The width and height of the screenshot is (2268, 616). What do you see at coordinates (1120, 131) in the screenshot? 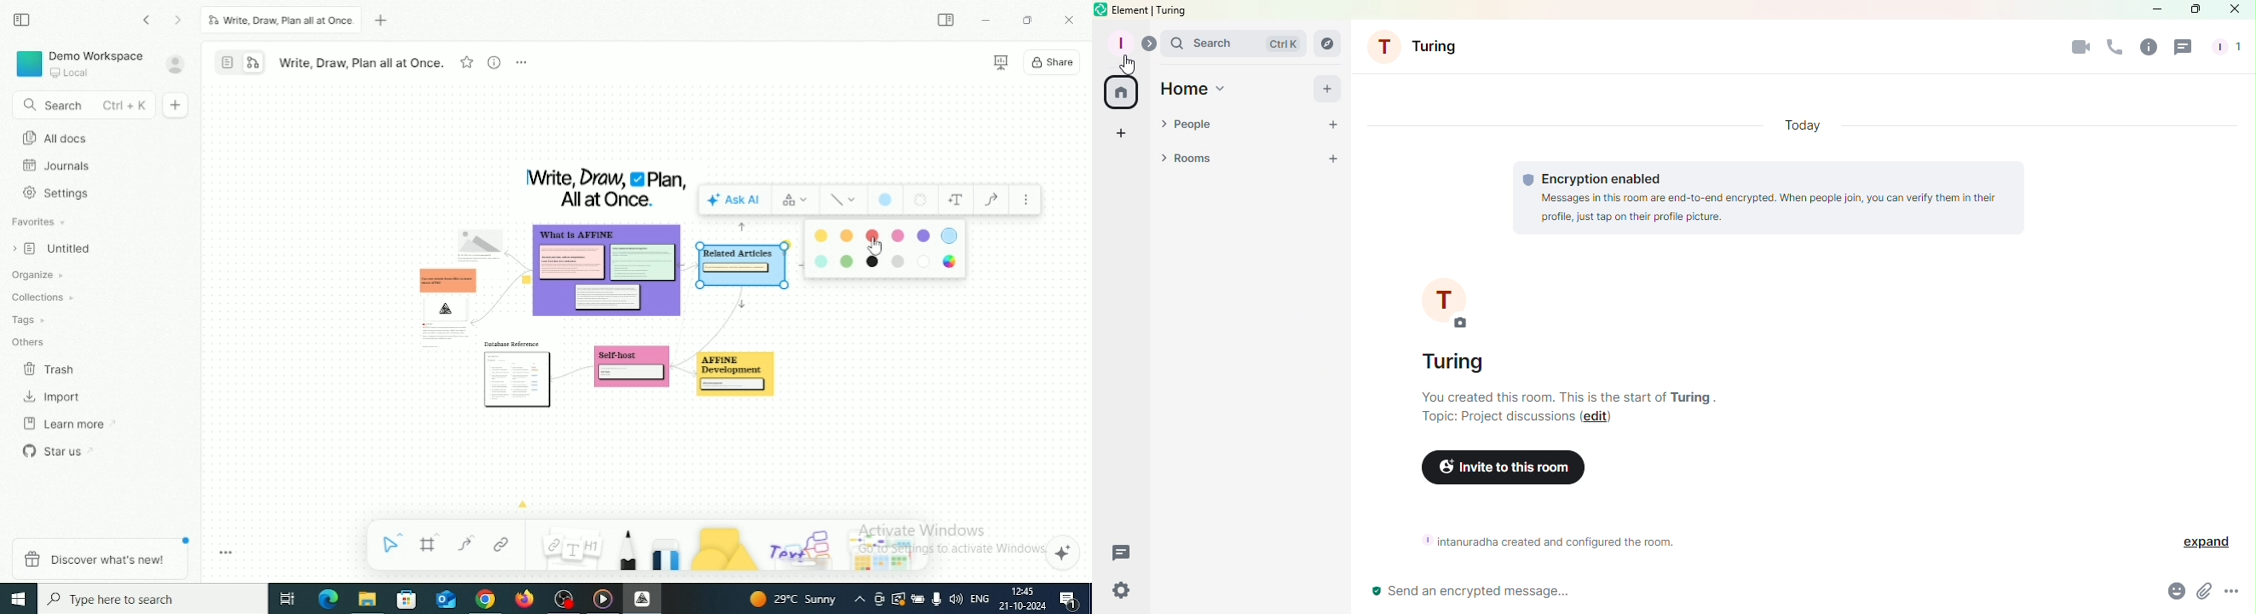
I see `Create a space` at bounding box center [1120, 131].